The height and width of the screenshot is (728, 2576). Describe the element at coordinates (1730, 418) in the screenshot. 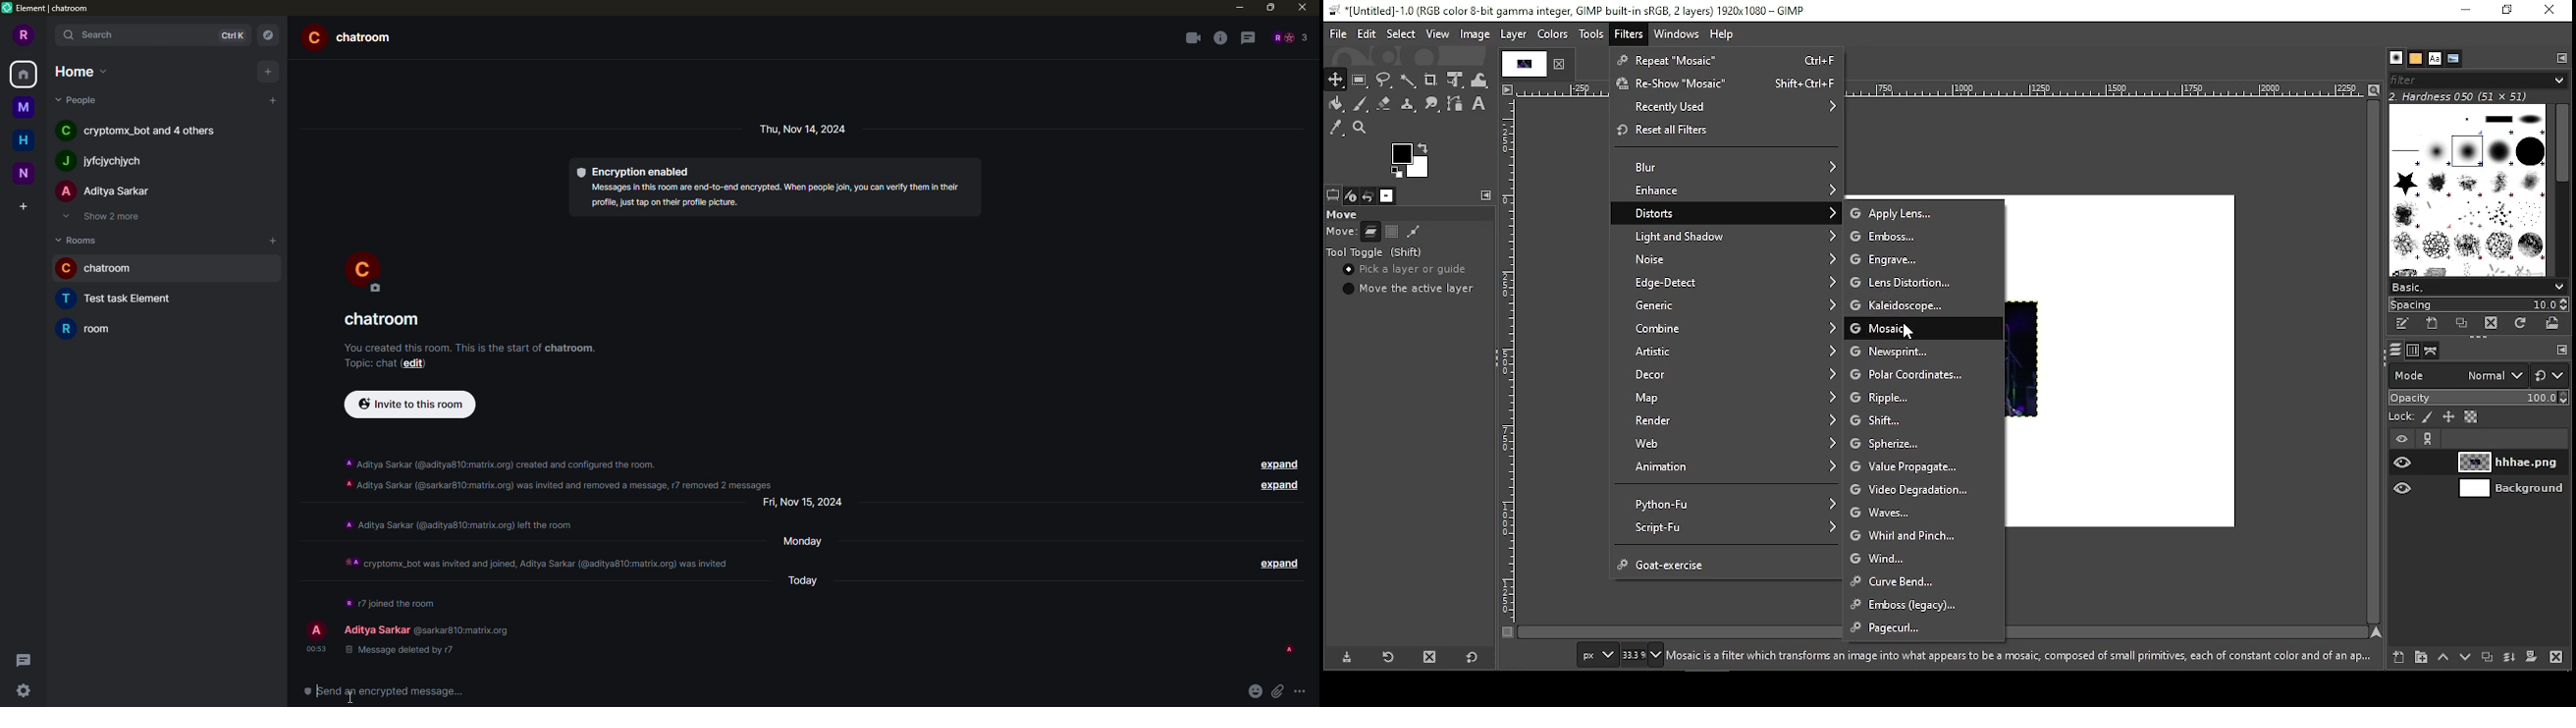

I see `render` at that location.